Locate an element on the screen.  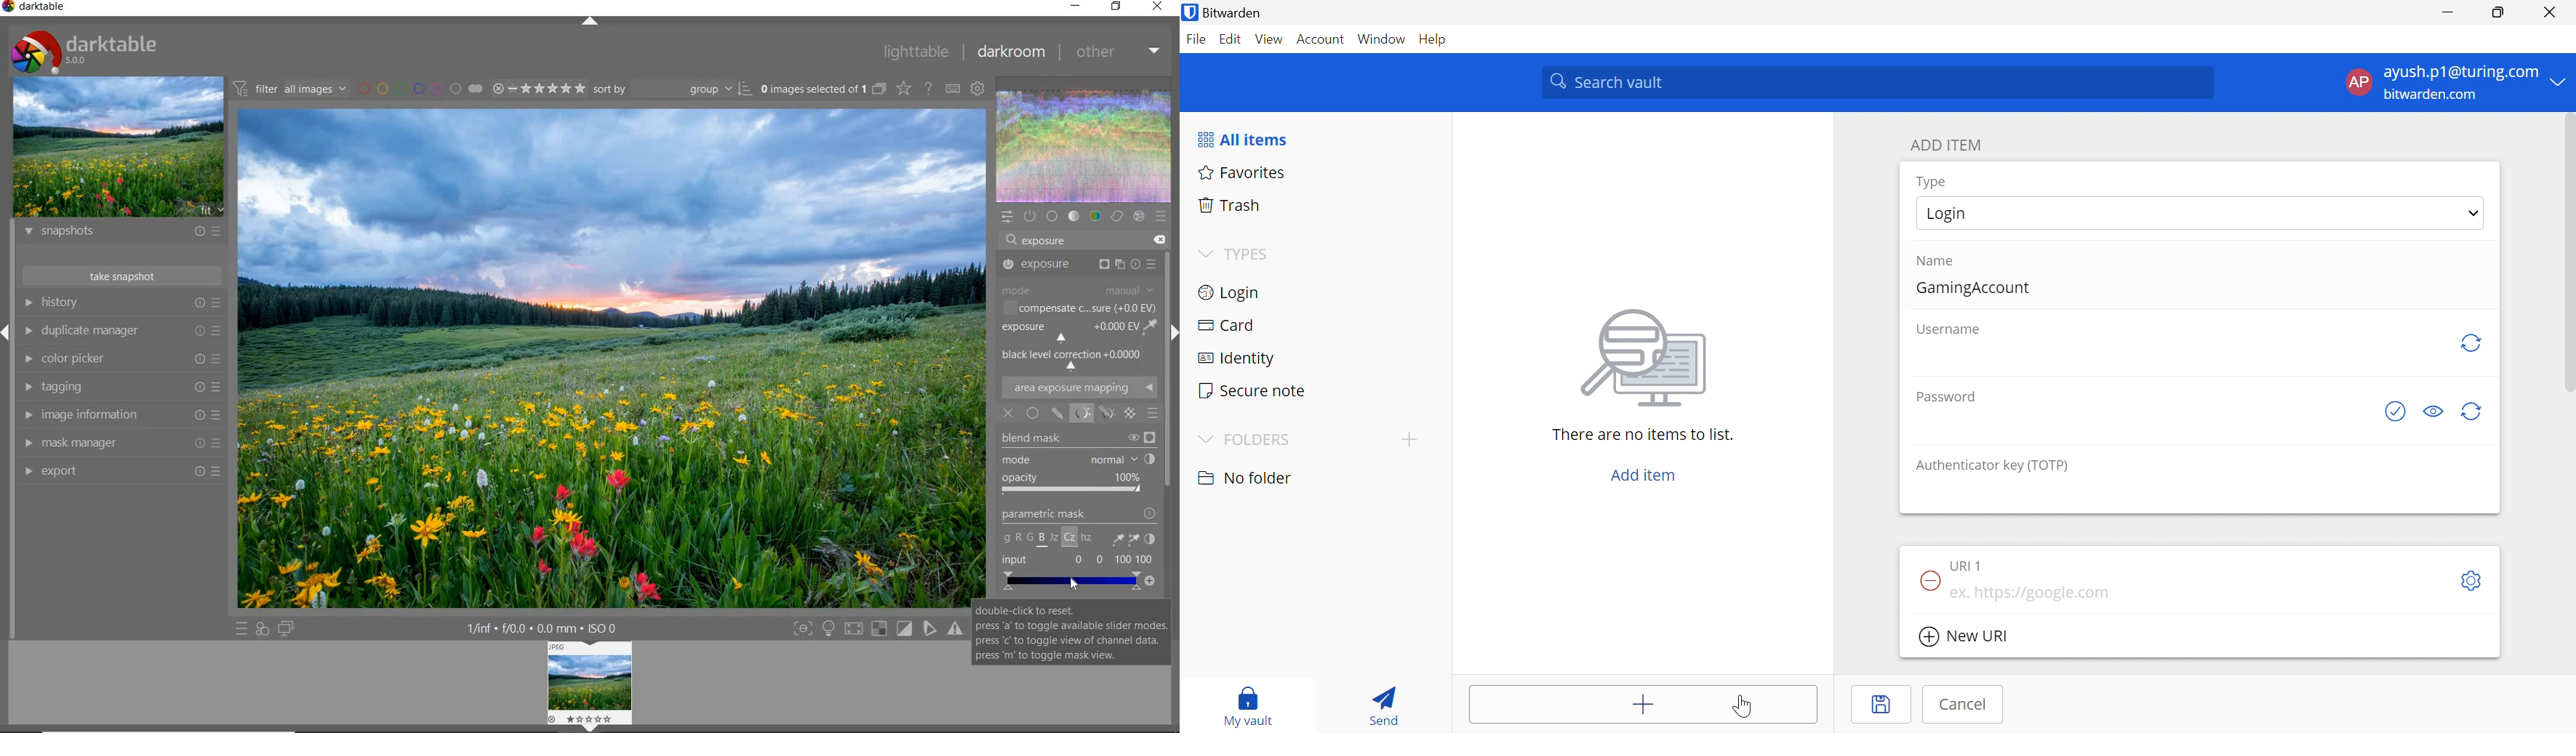
Card is located at coordinates (1228, 327).